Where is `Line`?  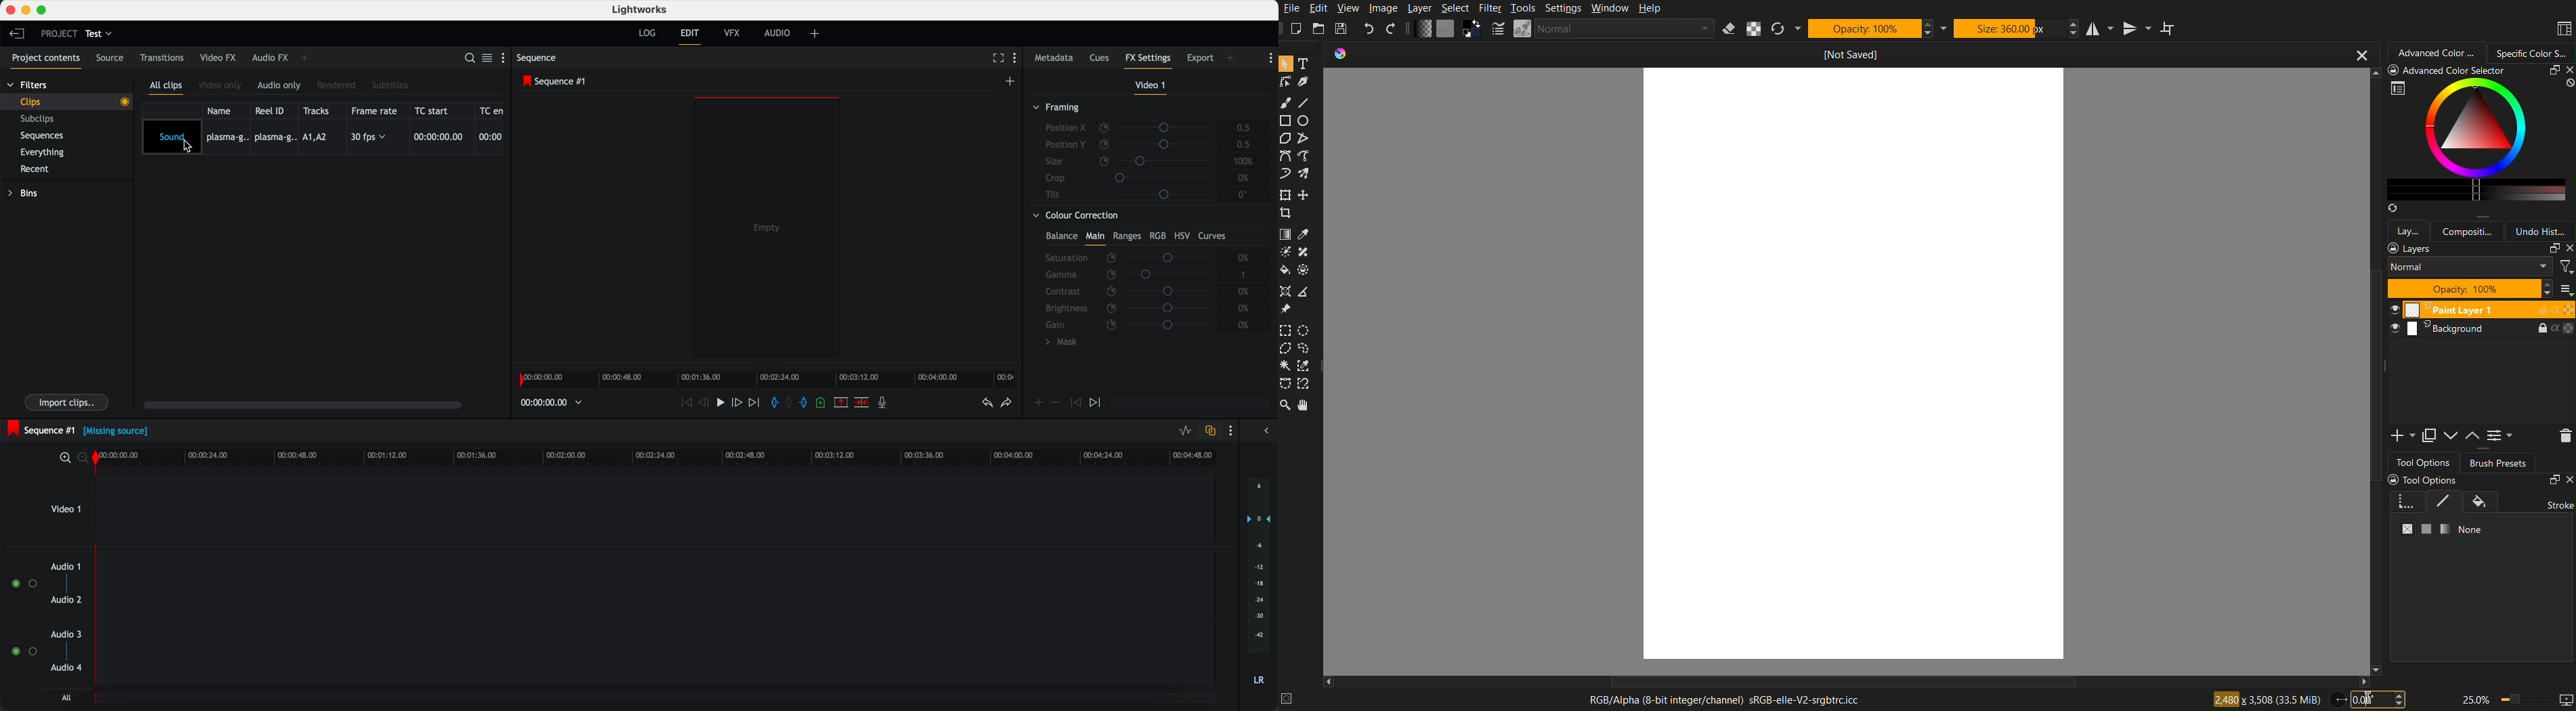 Line is located at coordinates (1304, 101).